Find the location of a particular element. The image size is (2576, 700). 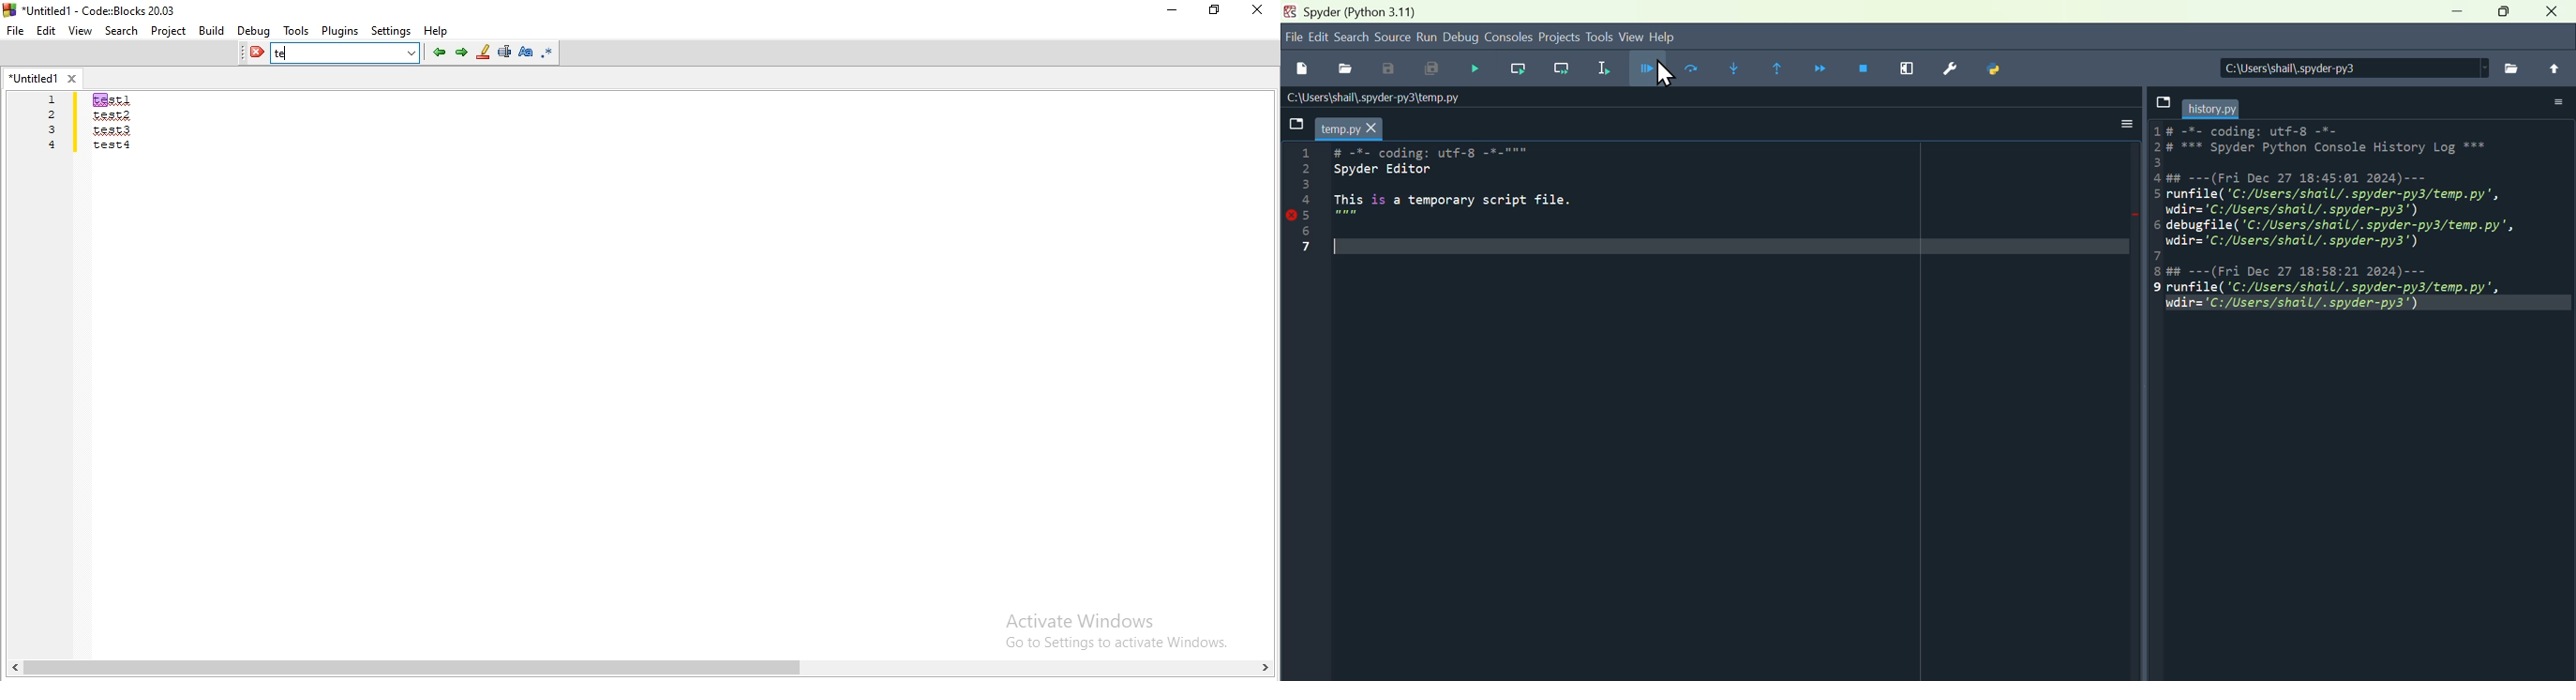

Debug is located at coordinates (1461, 39).